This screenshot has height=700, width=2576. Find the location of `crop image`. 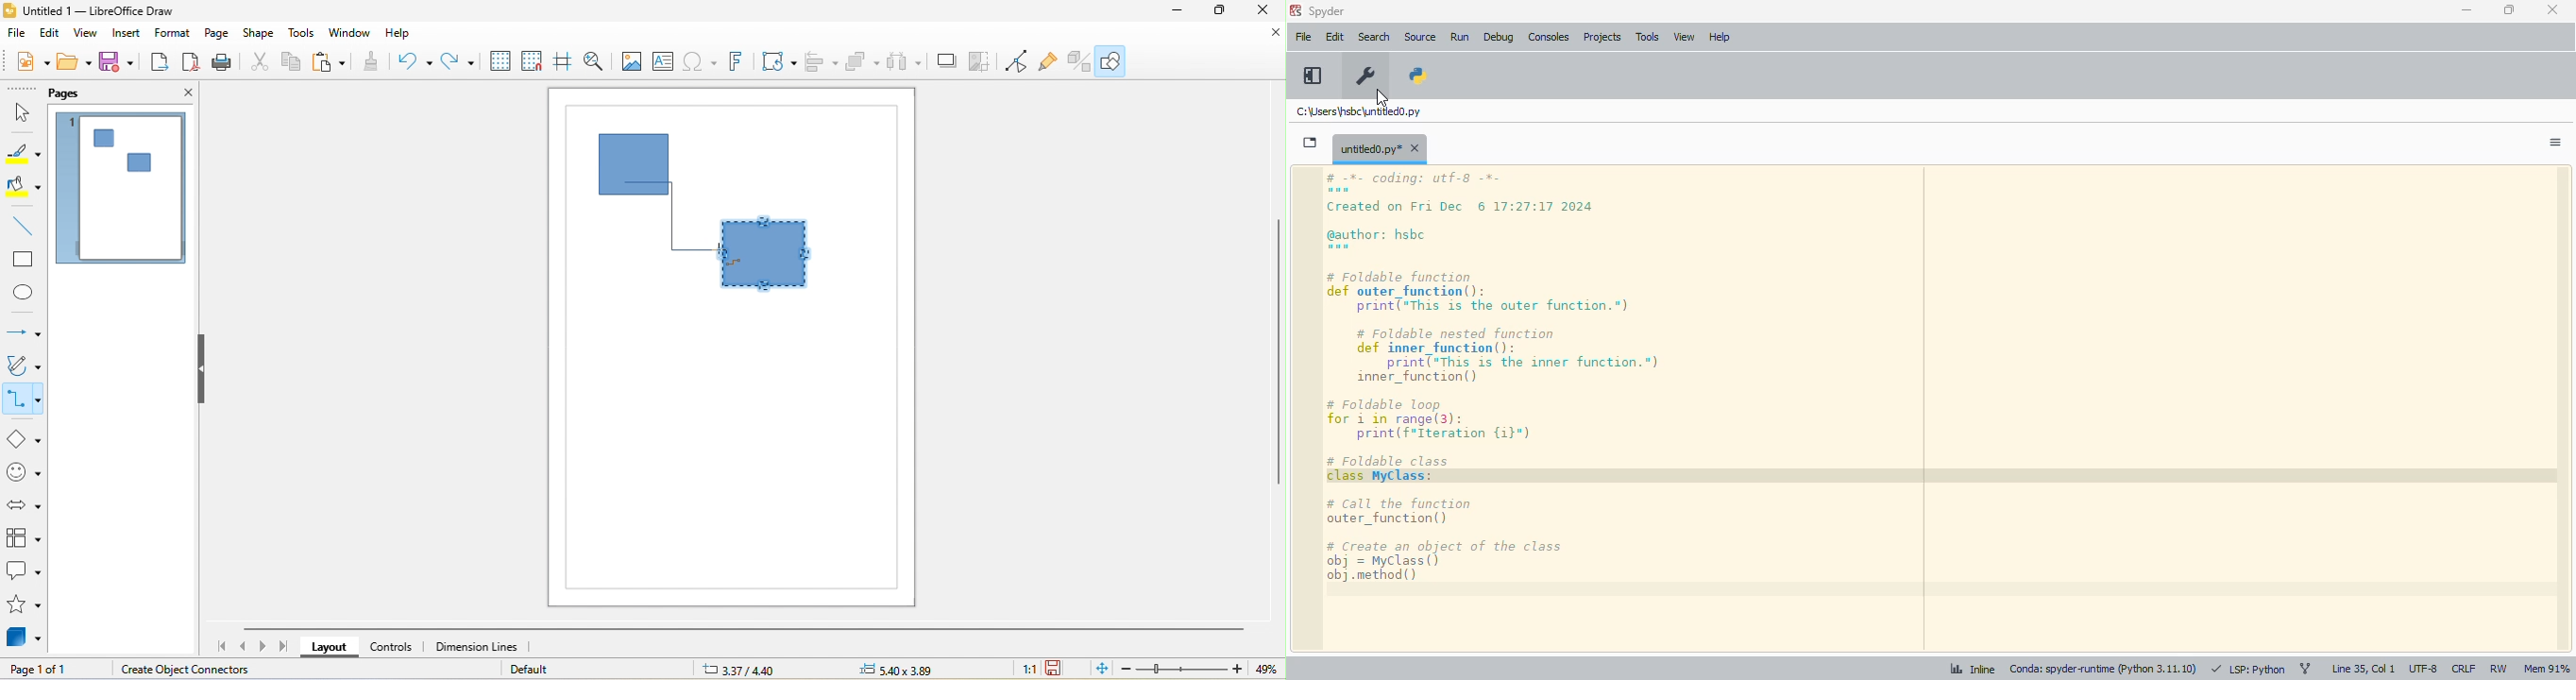

crop image is located at coordinates (983, 61).